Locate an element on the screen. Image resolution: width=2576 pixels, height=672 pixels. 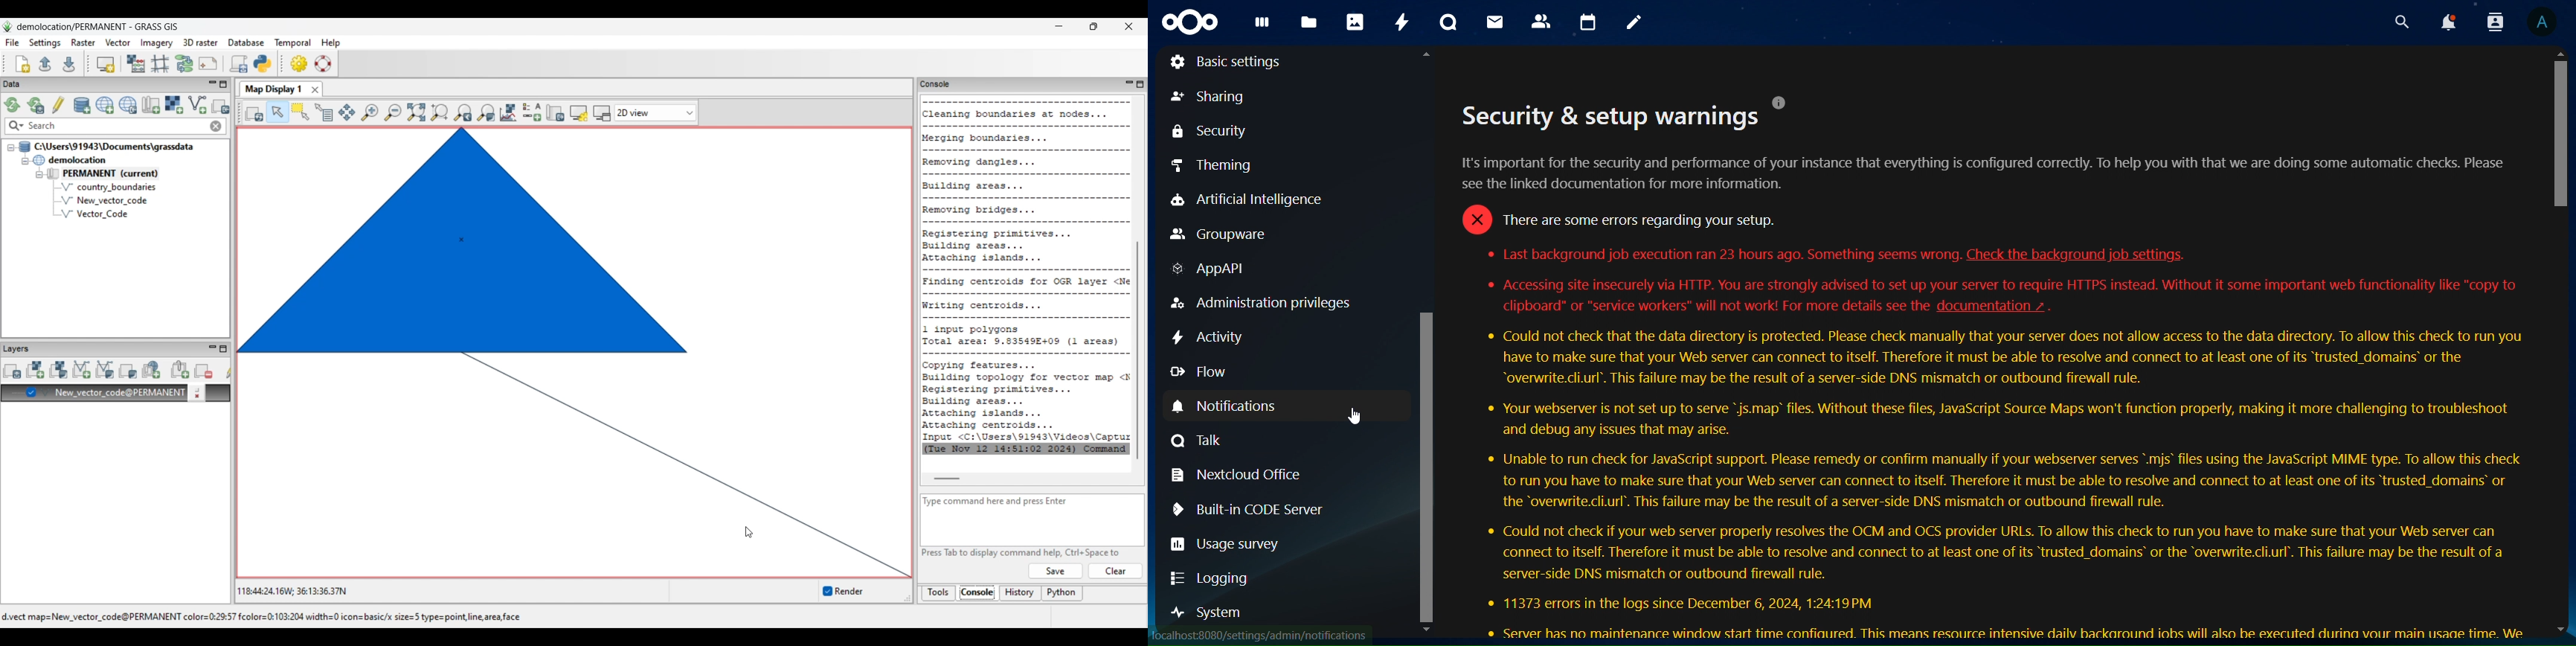
View Profile is located at coordinates (2545, 23).